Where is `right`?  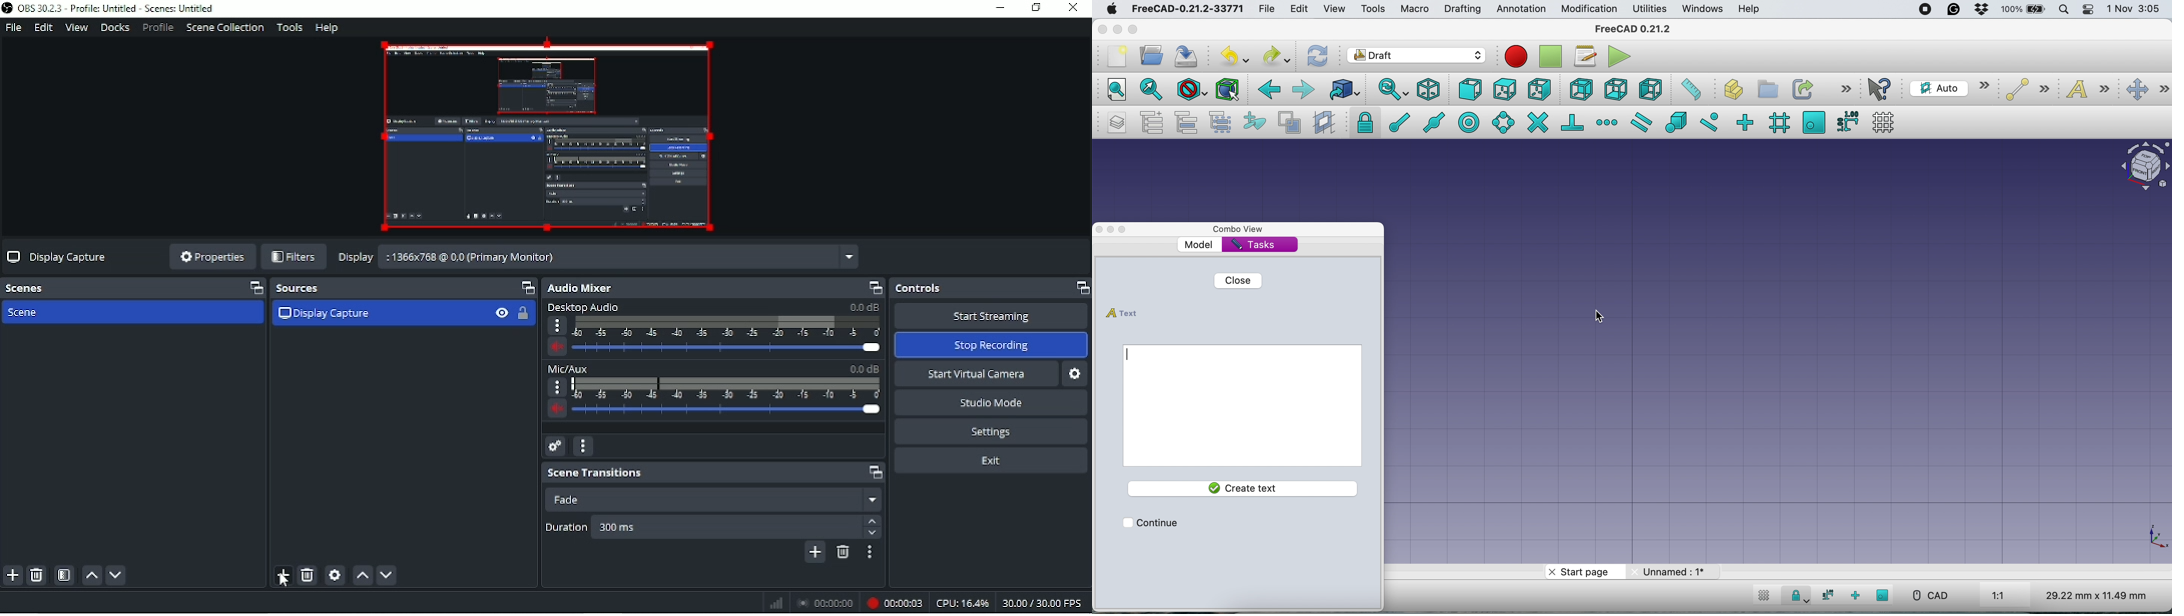 right is located at coordinates (1539, 89).